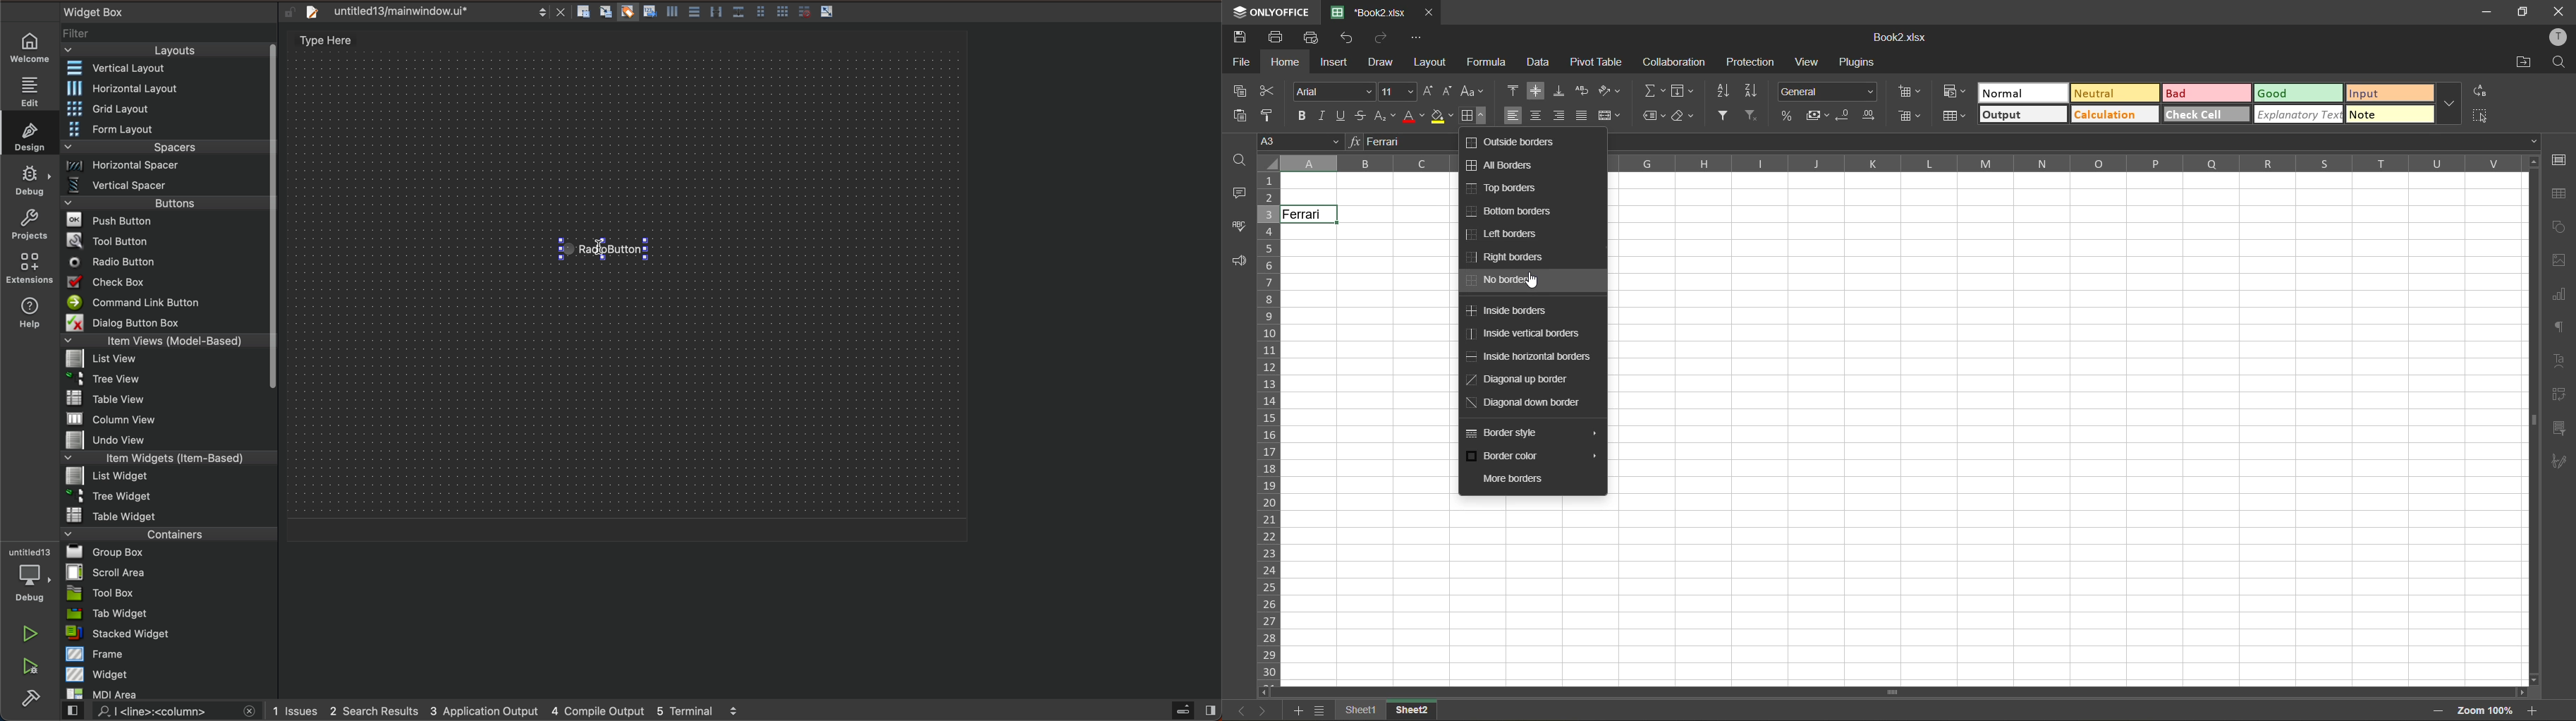  Describe the element at coordinates (2450, 102) in the screenshot. I see `more options` at that location.